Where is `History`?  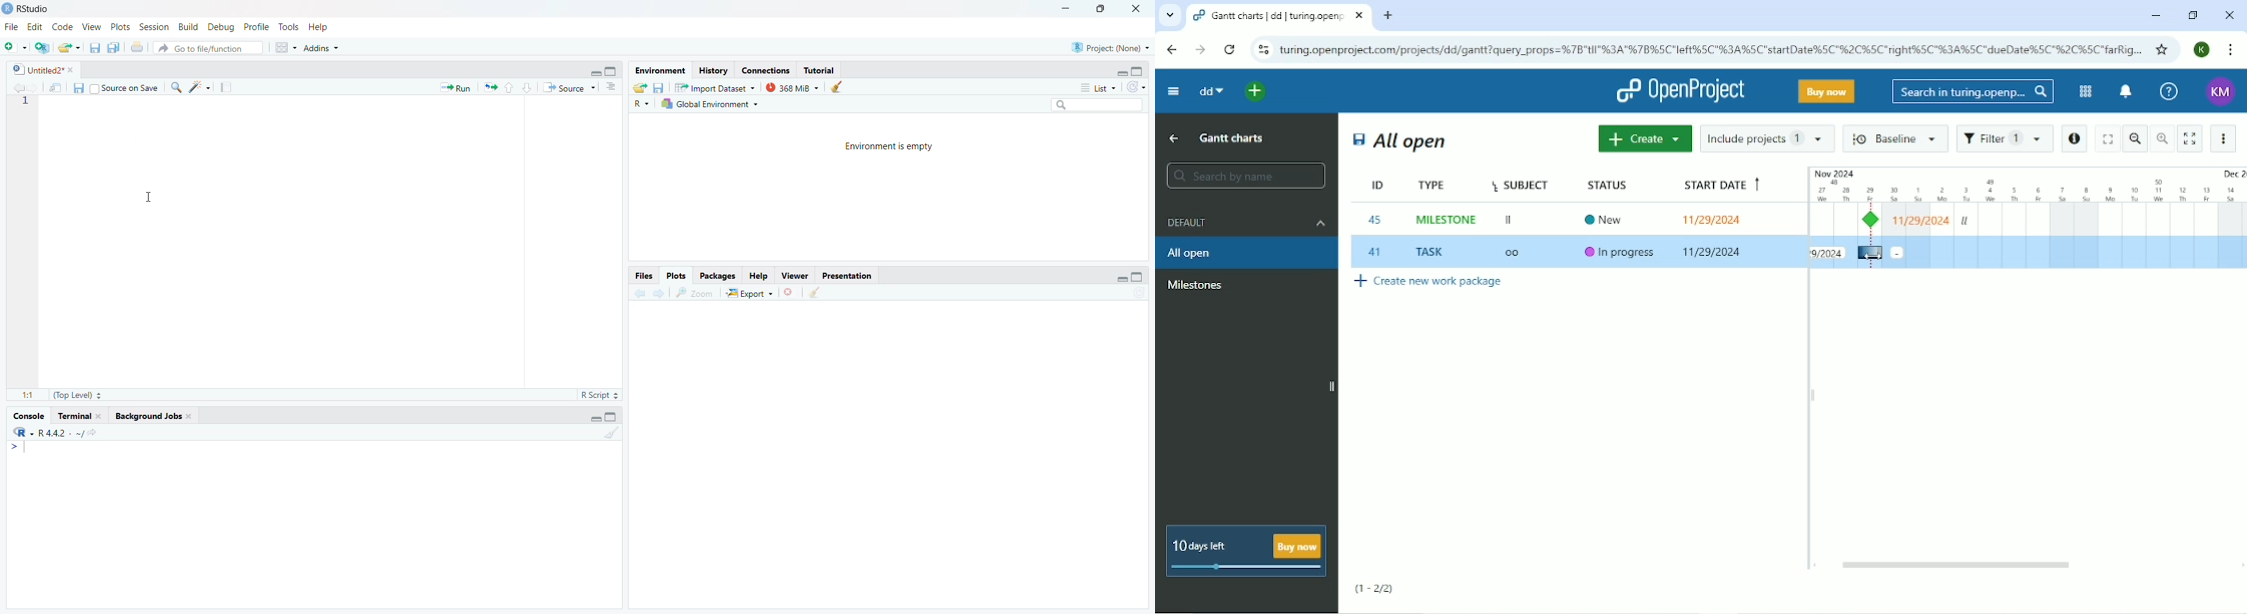 History is located at coordinates (714, 70).